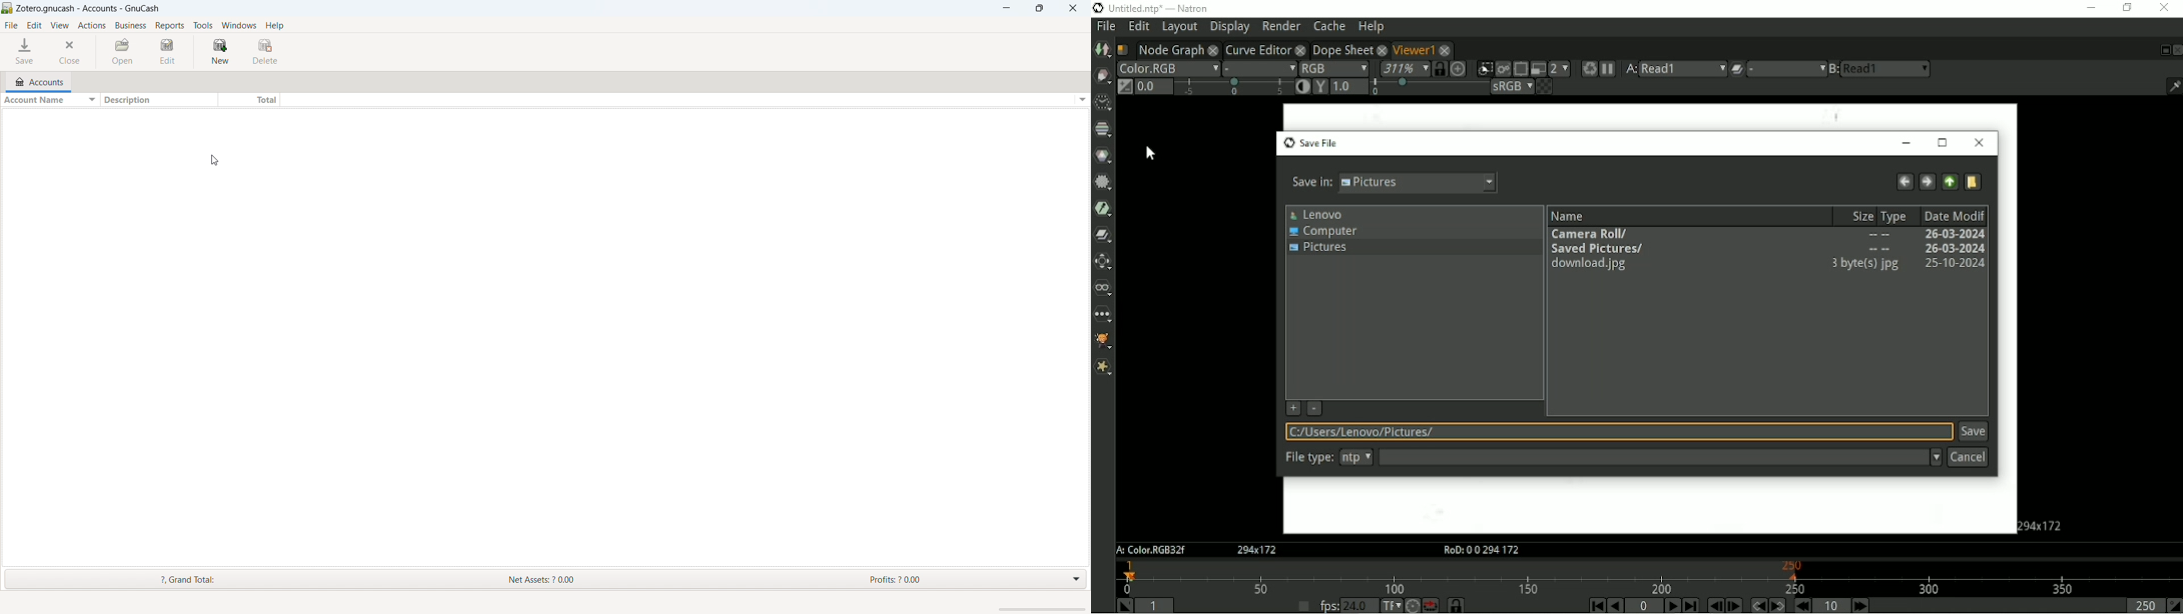 Image resolution: width=2184 pixels, height=616 pixels. Describe the element at coordinates (26, 51) in the screenshot. I see `save` at that location.